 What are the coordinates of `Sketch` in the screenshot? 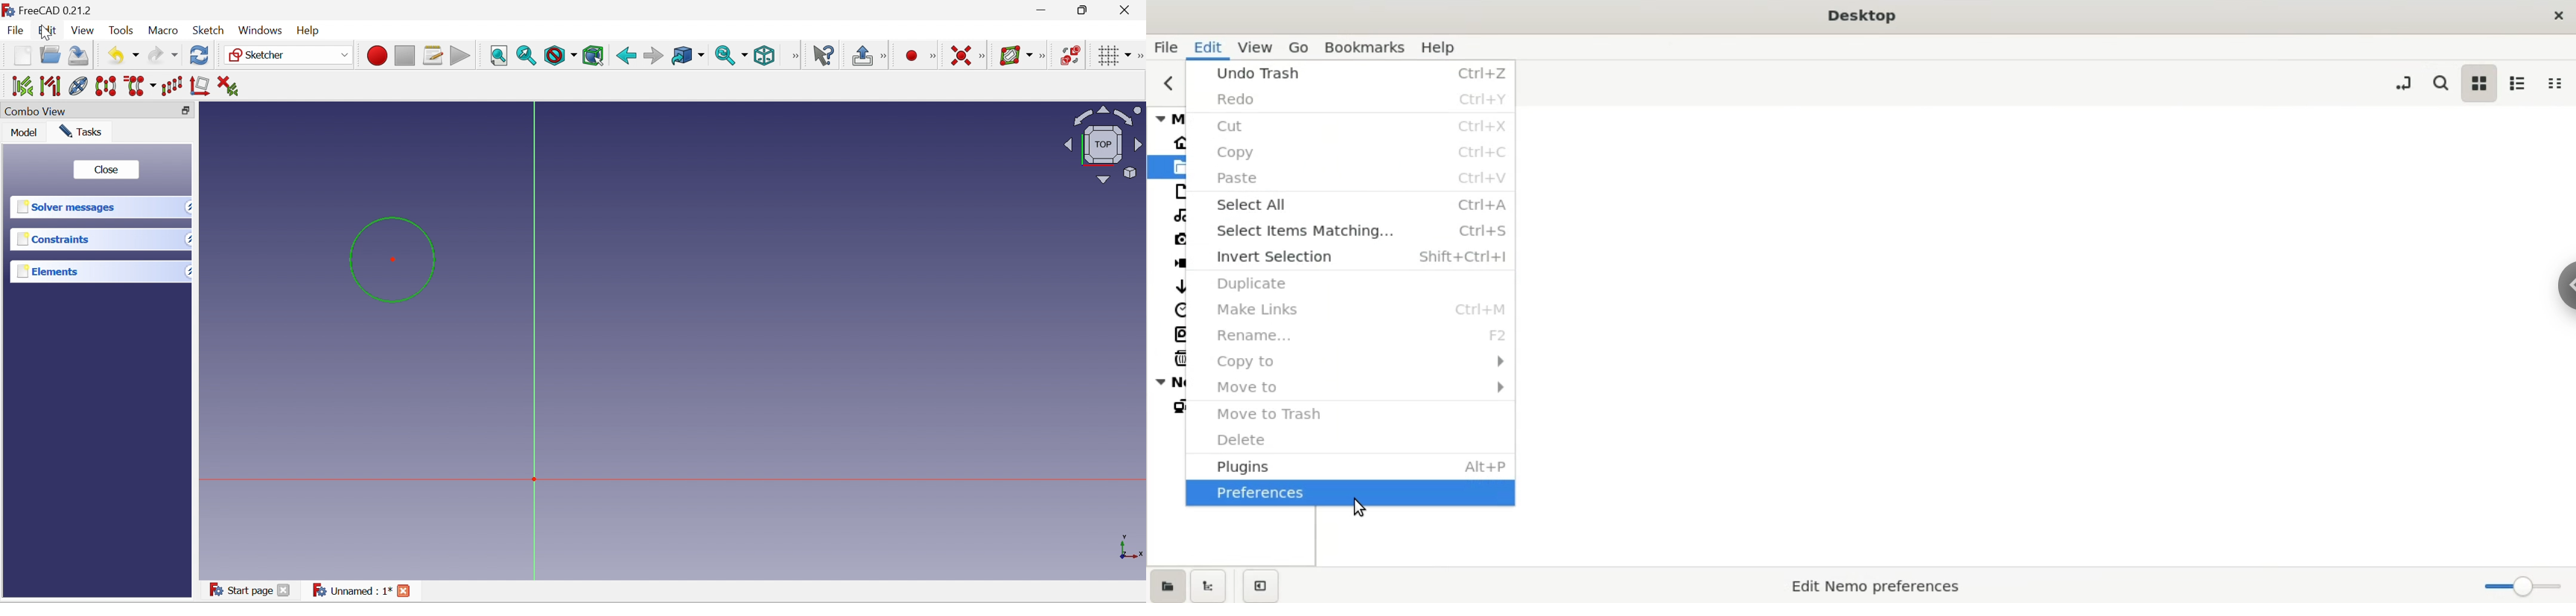 It's located at (208, 32).